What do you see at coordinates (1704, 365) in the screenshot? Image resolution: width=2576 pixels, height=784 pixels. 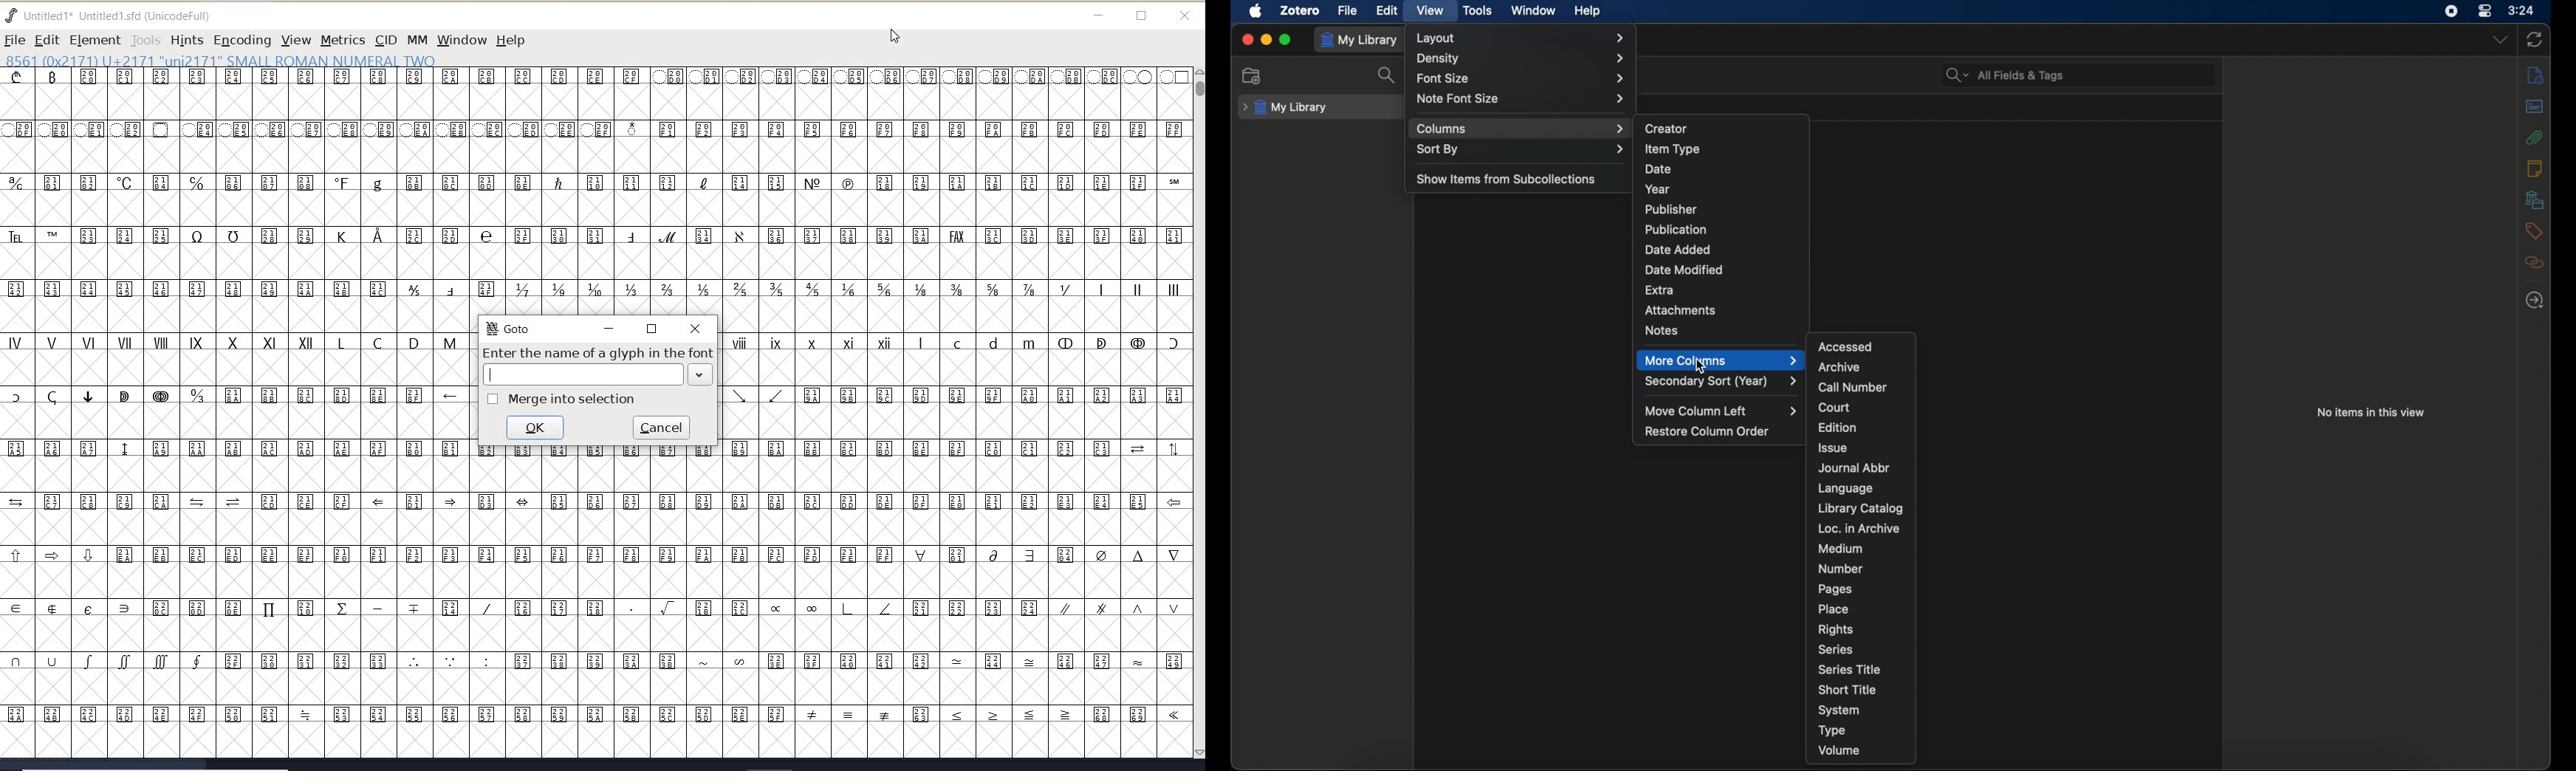 I see `Cursor` at bounding box center [1704, 365].